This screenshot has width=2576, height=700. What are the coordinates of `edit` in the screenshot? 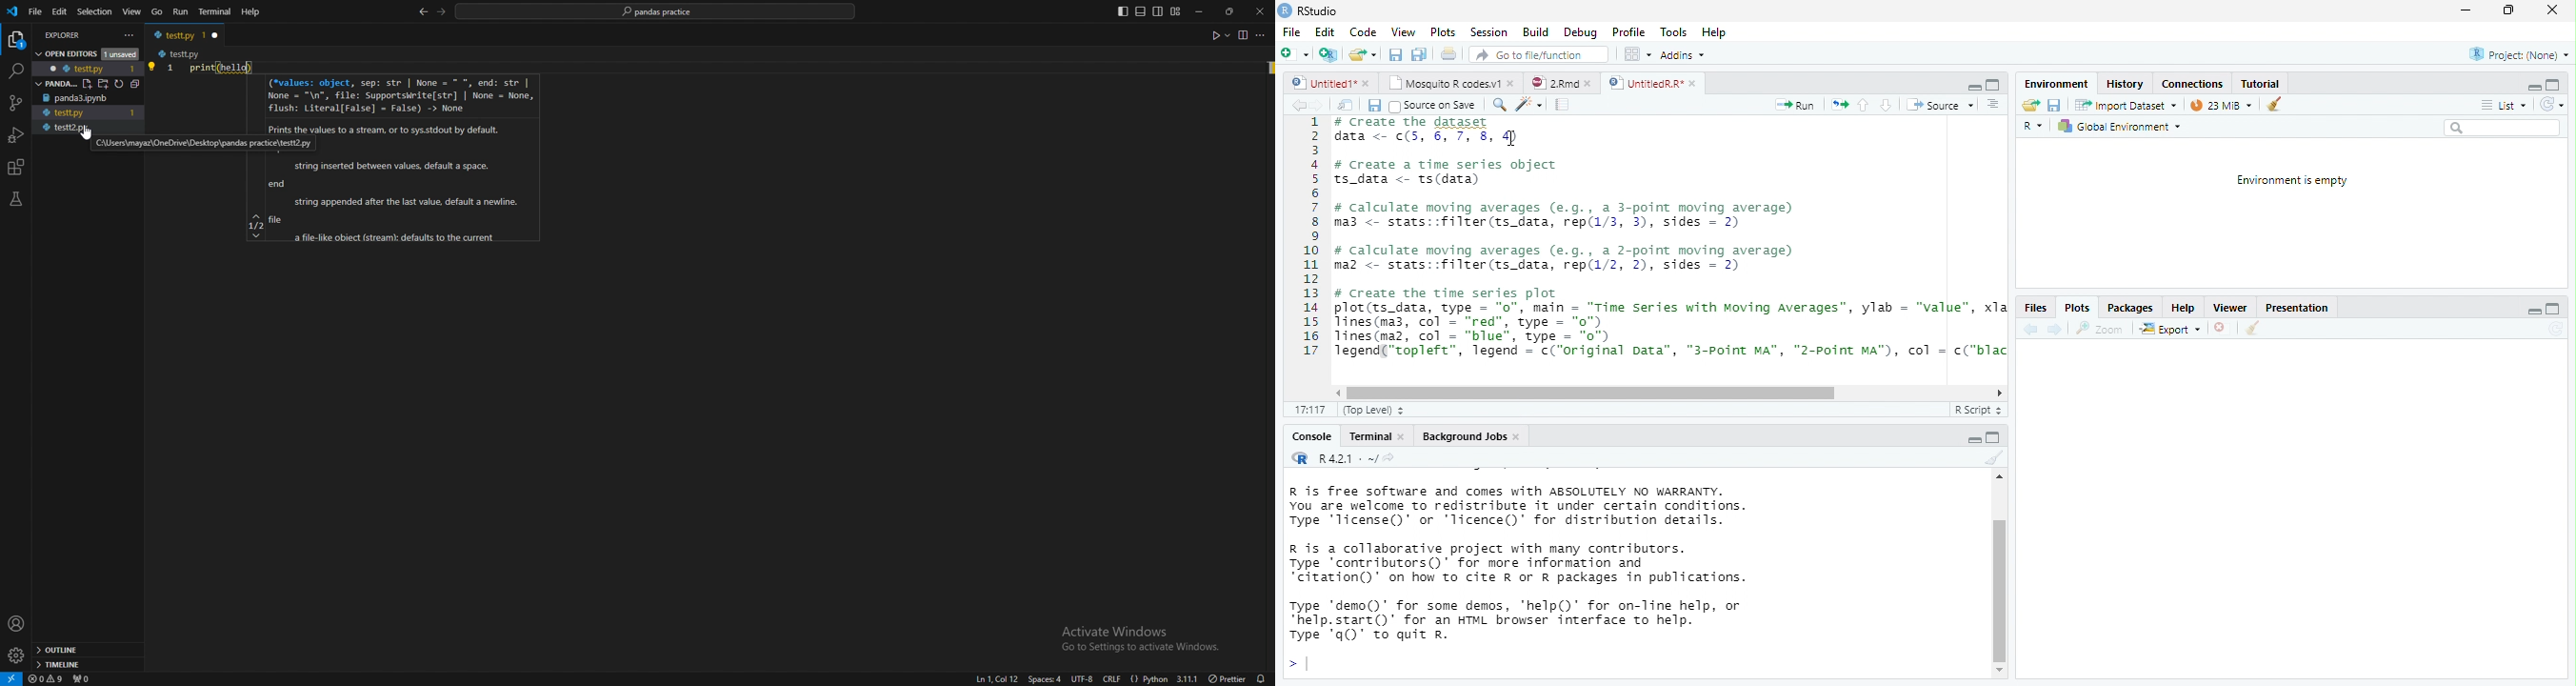 It's located at (61, 11).